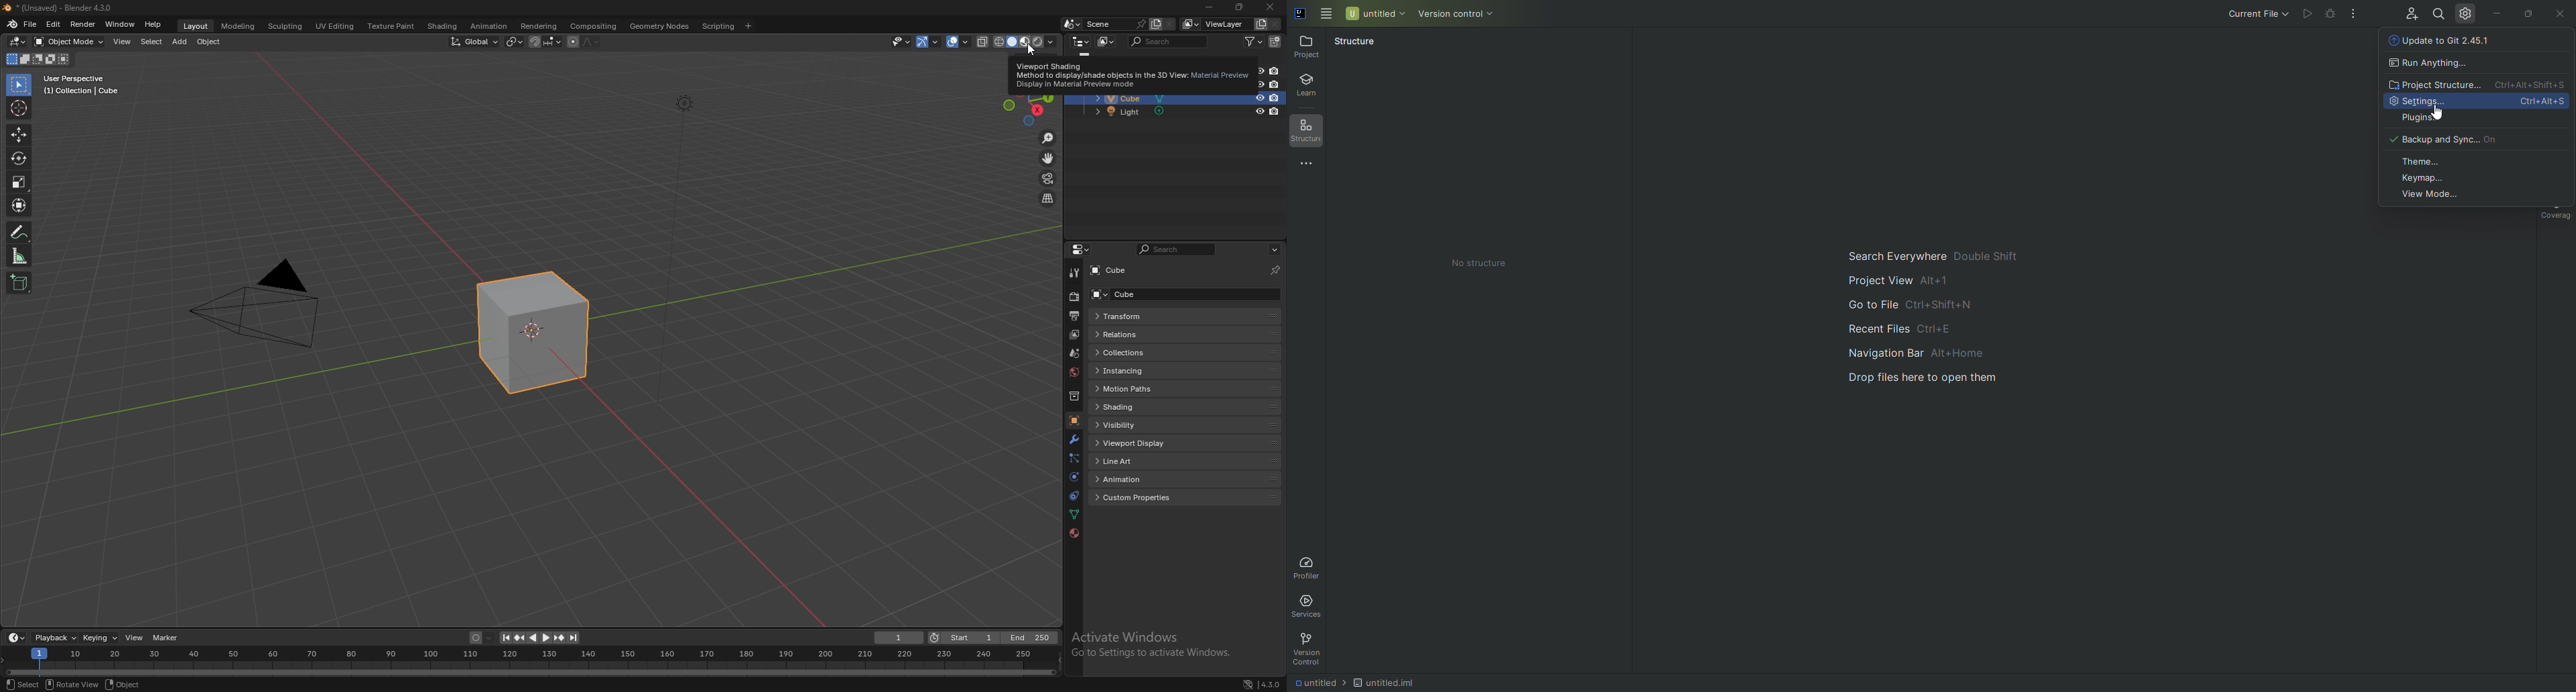 The image size is (2576, 700). Describe the element at coordinates (263, 304) in the screenshot. I see `camera` at that location.